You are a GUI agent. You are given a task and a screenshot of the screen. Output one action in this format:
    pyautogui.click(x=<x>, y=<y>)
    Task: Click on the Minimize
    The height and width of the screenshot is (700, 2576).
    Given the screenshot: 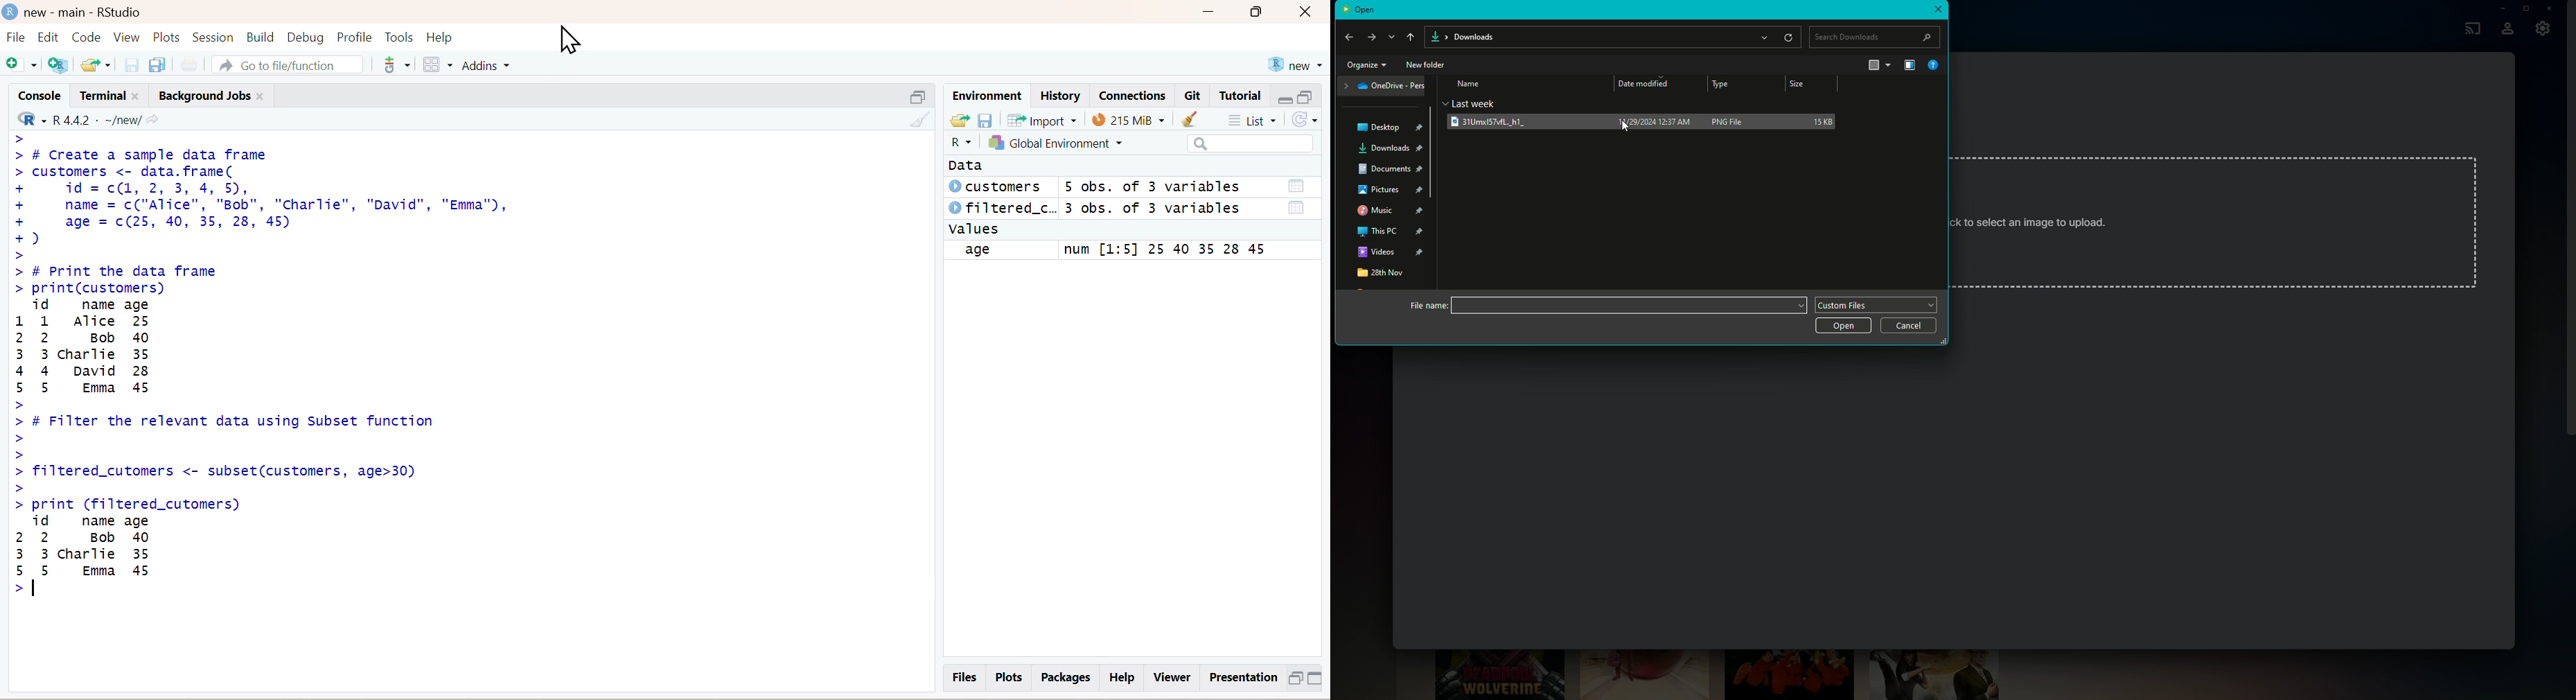 What is the action you would take?
    pyautogui.click(x=1319, y=679)
    